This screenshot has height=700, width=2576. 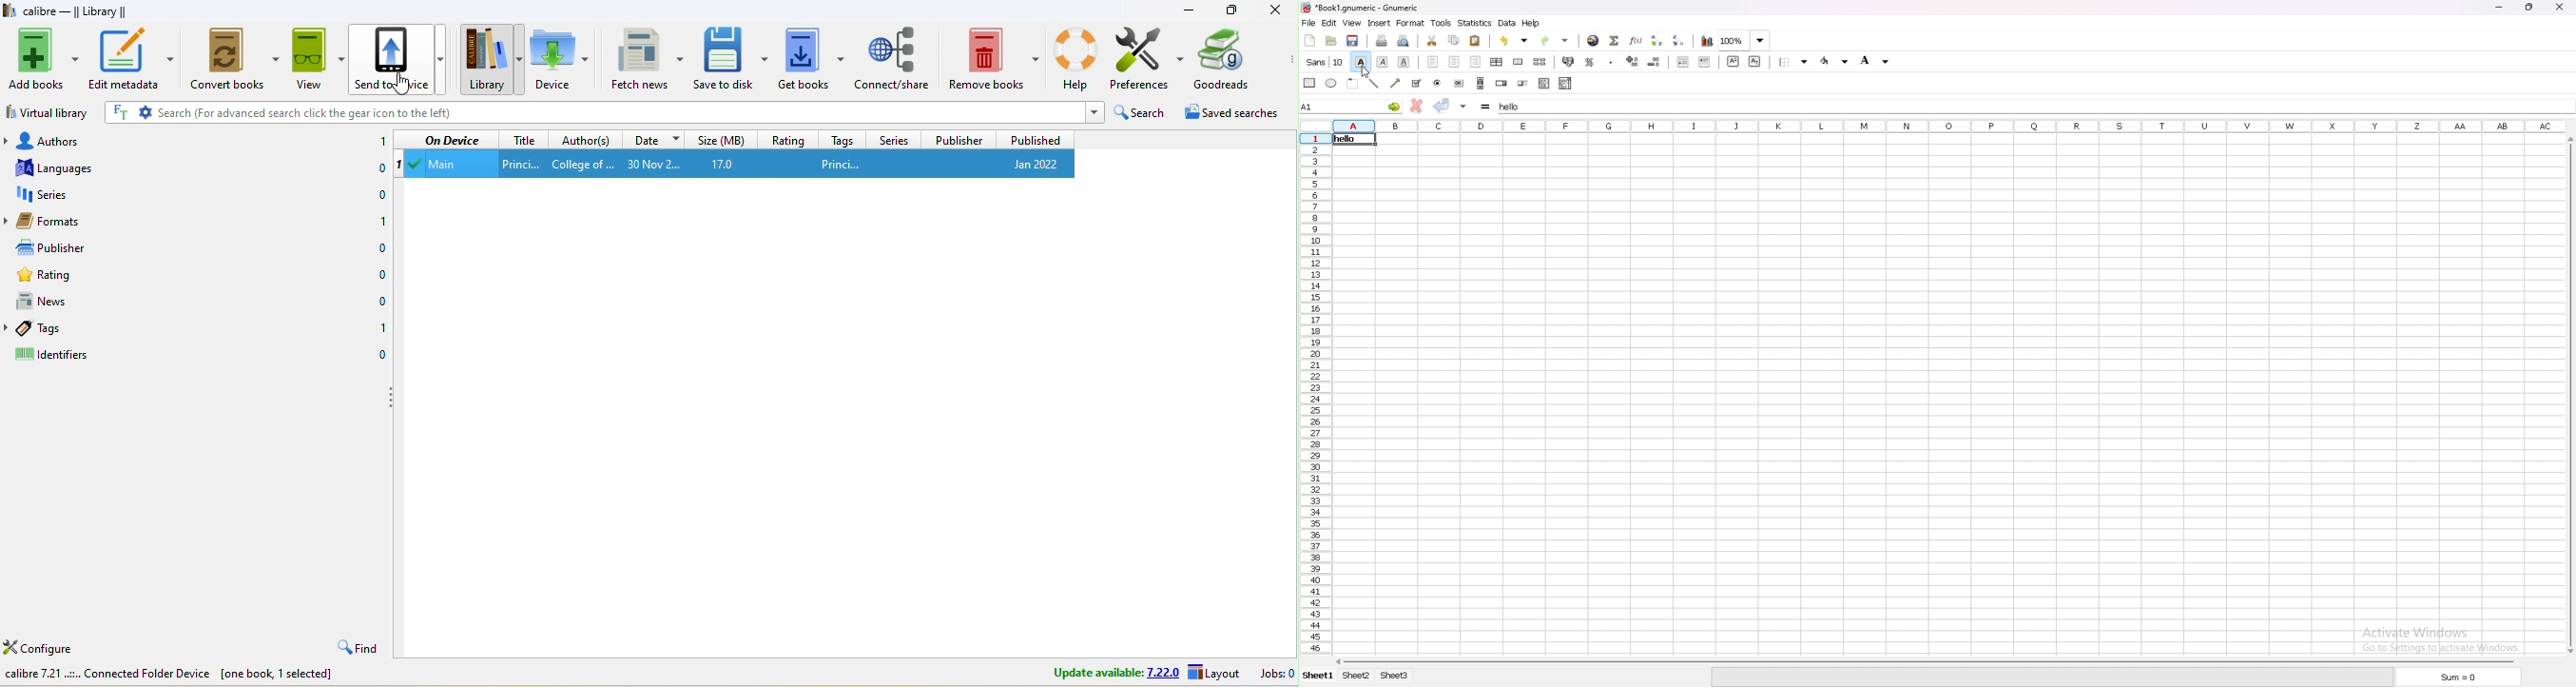 I want to click on remove books, so click(x=994, y=60).